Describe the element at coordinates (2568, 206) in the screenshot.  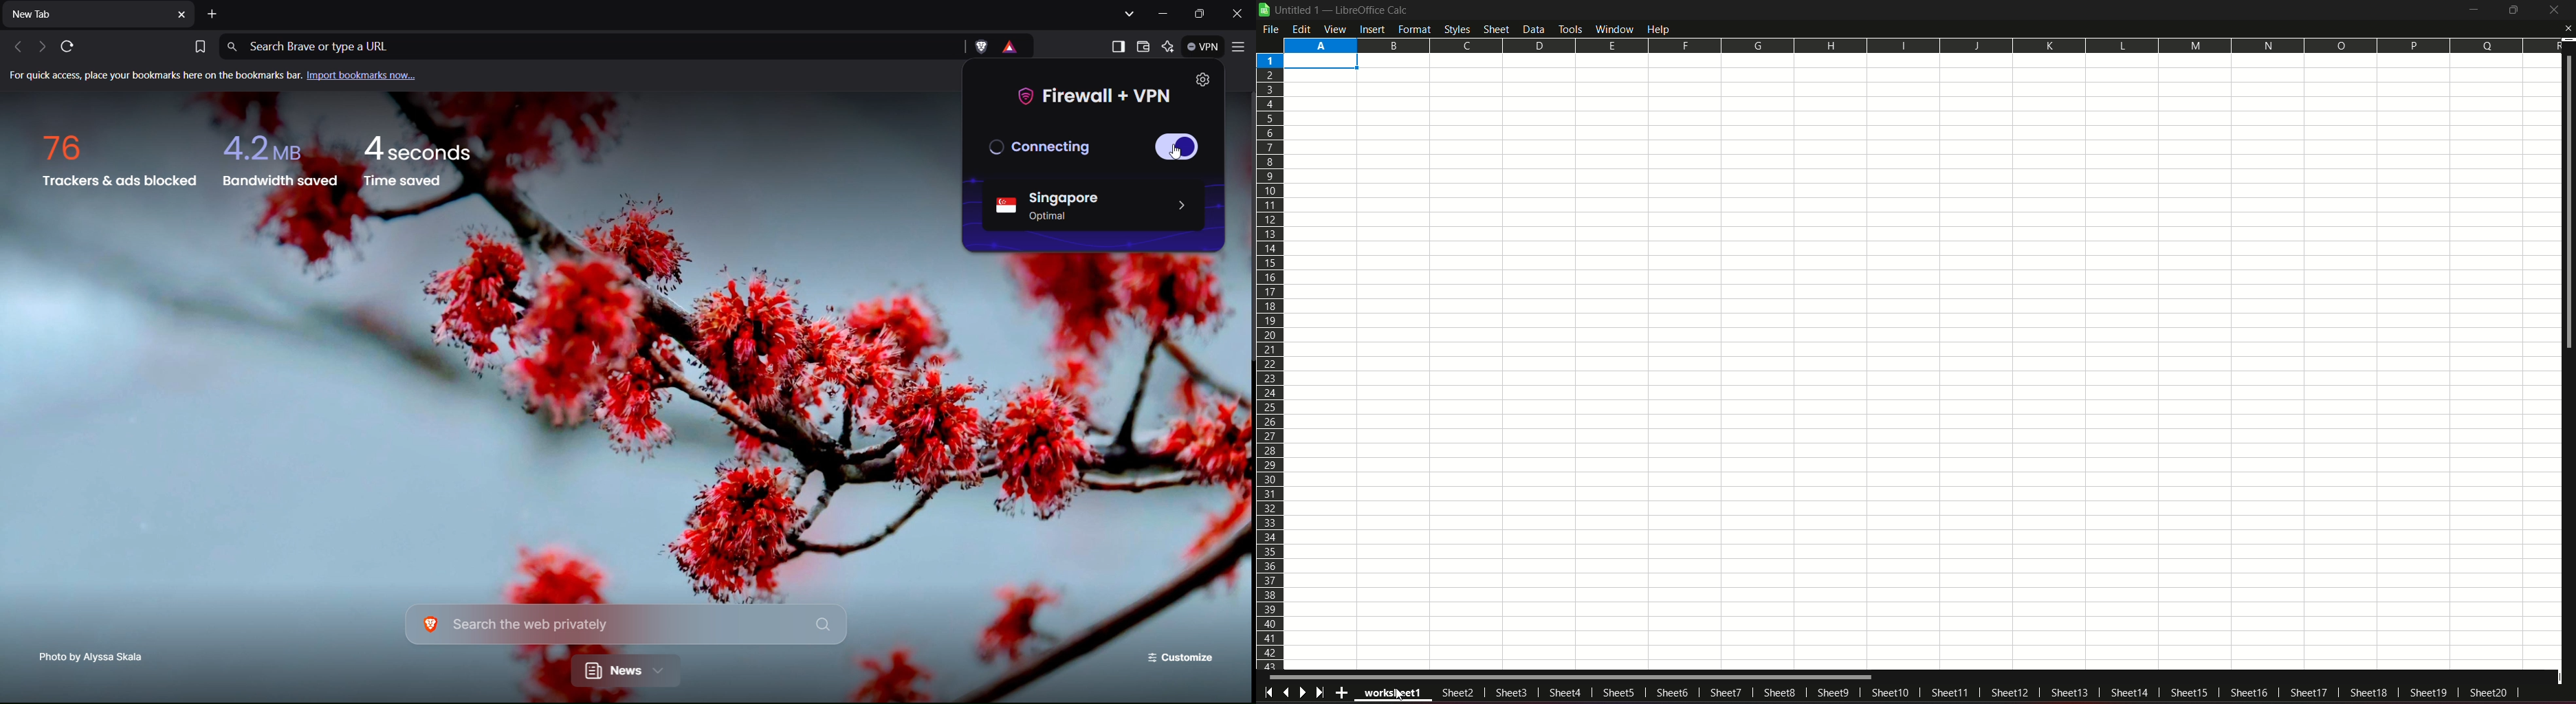
I see `vertical scroll` at that location.